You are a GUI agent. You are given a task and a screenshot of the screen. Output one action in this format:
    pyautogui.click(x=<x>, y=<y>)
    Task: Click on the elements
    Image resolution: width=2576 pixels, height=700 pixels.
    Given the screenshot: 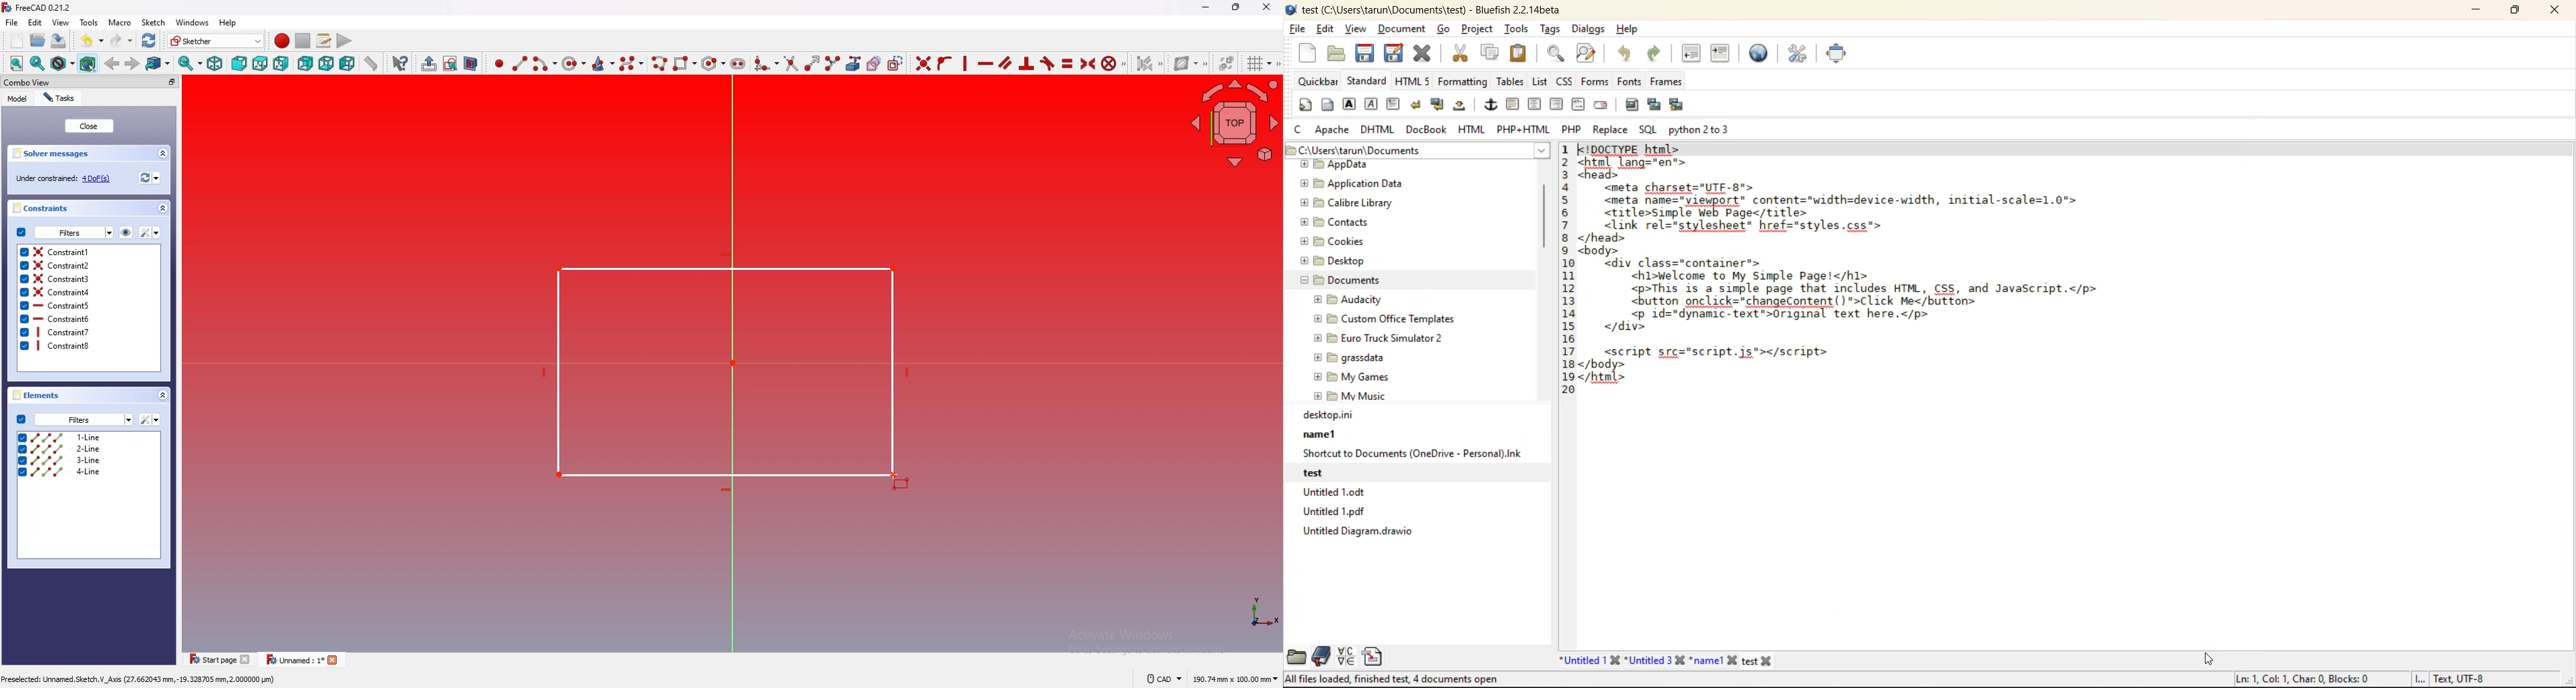 What is the action you would take?
    pyautogui.click(x=33, y=395)
    